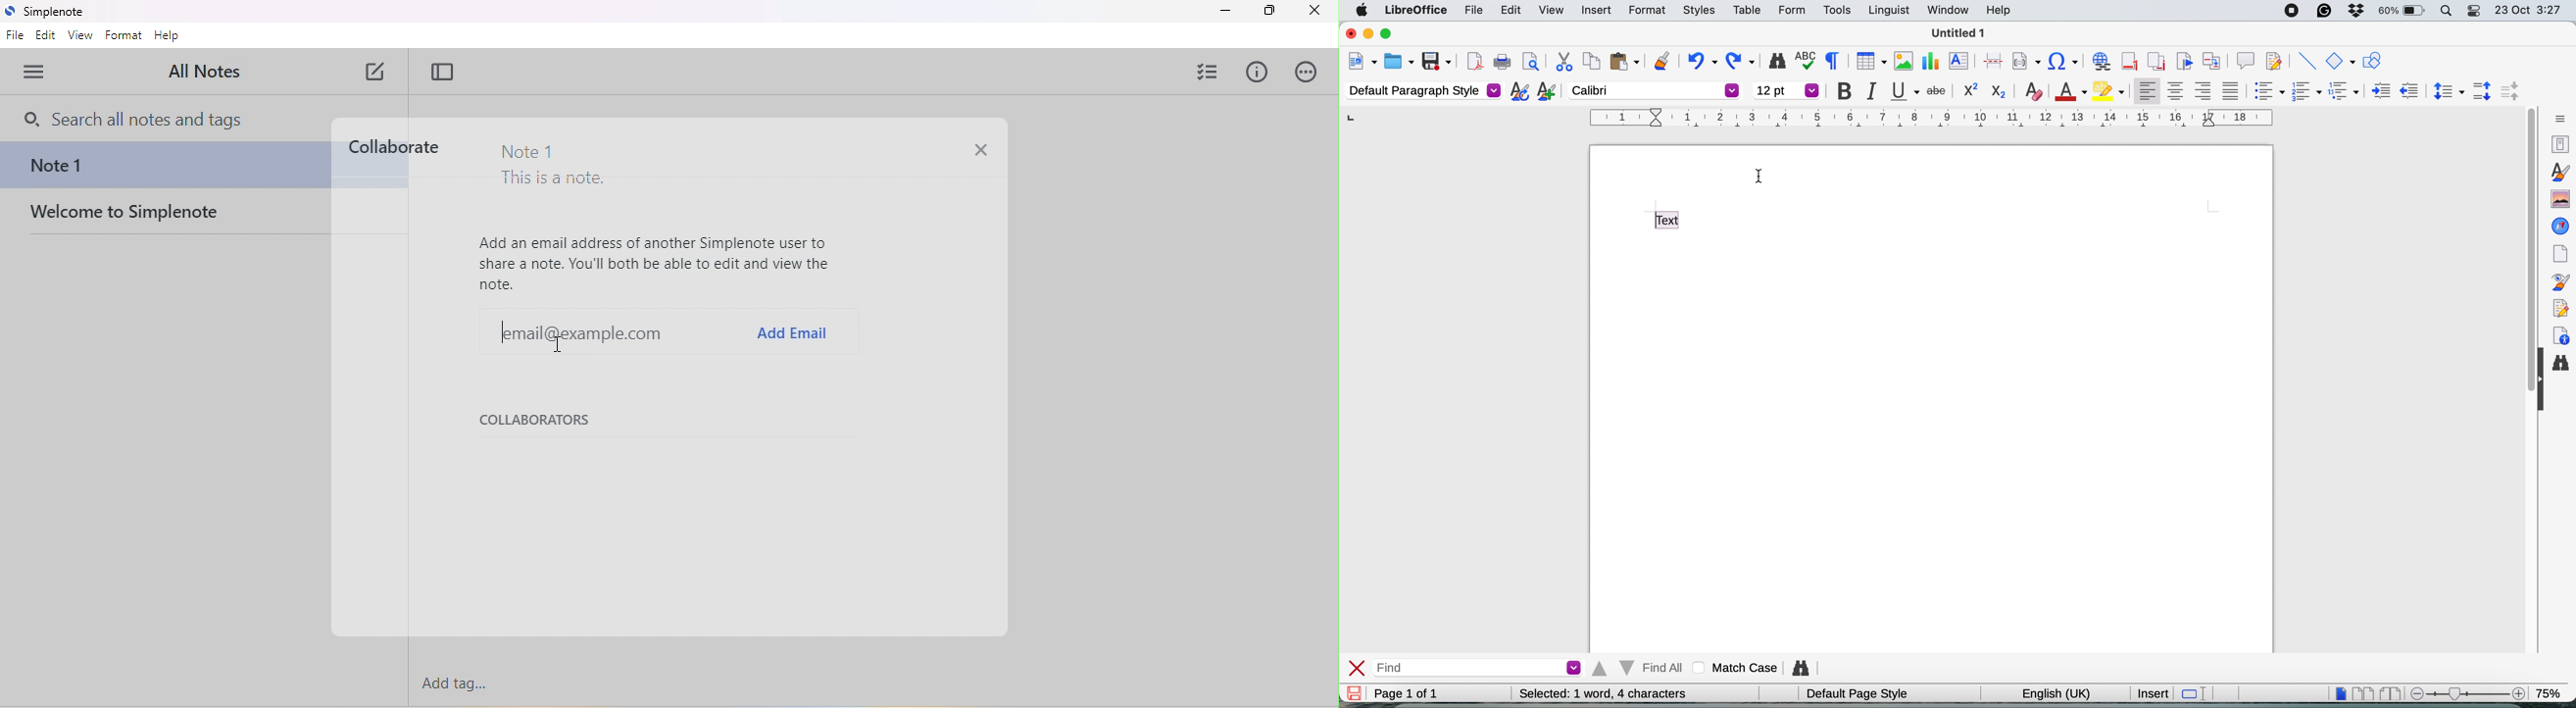  I want to click on default paragraph style, so click(1422, 92).